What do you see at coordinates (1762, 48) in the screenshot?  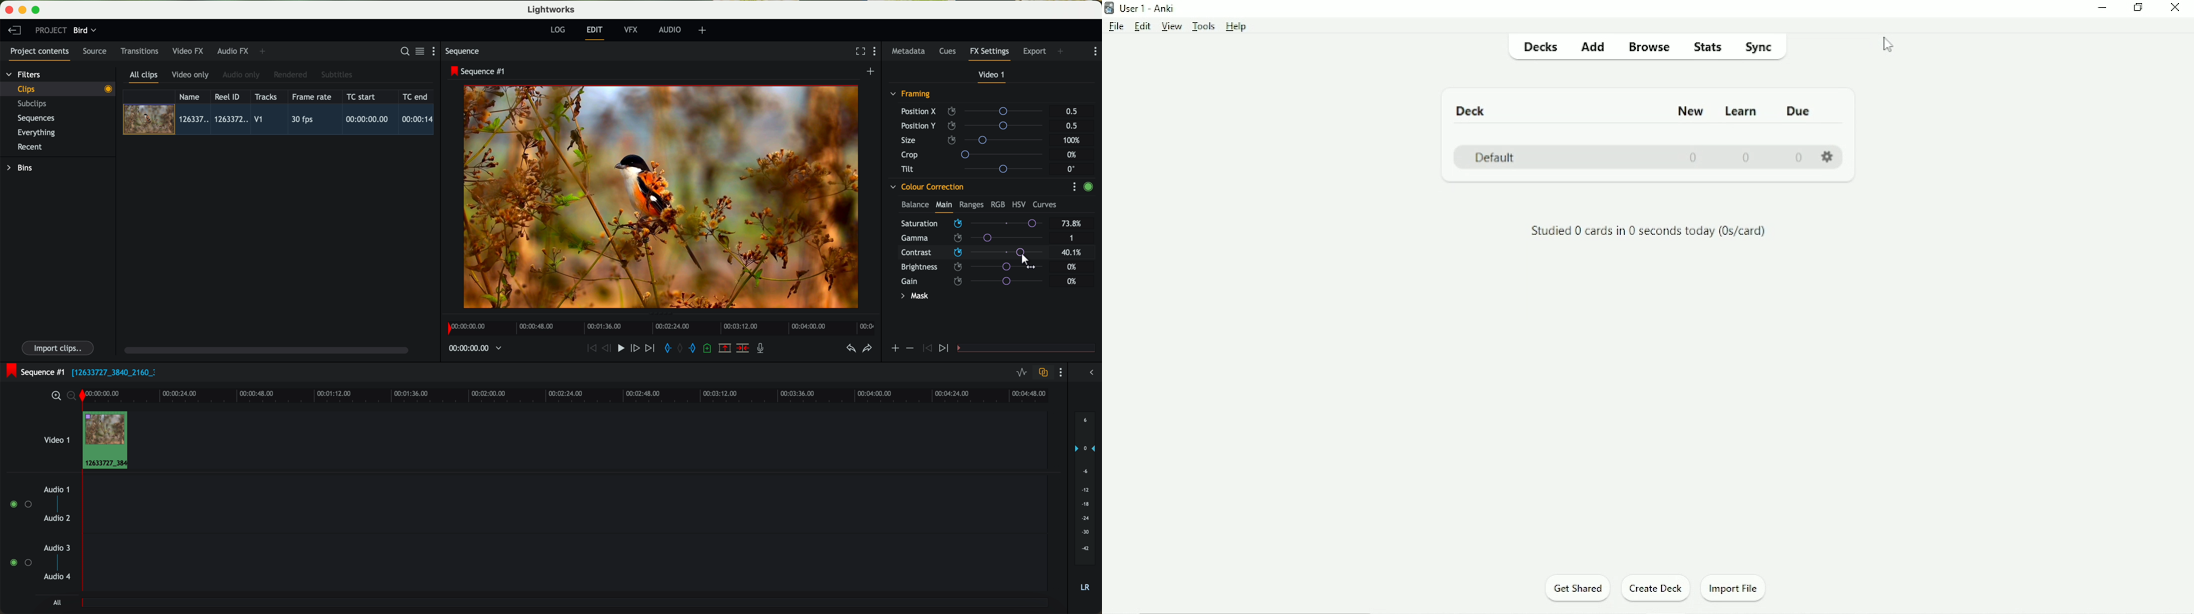 I see `Sync` at bounding box center [1762, 48].